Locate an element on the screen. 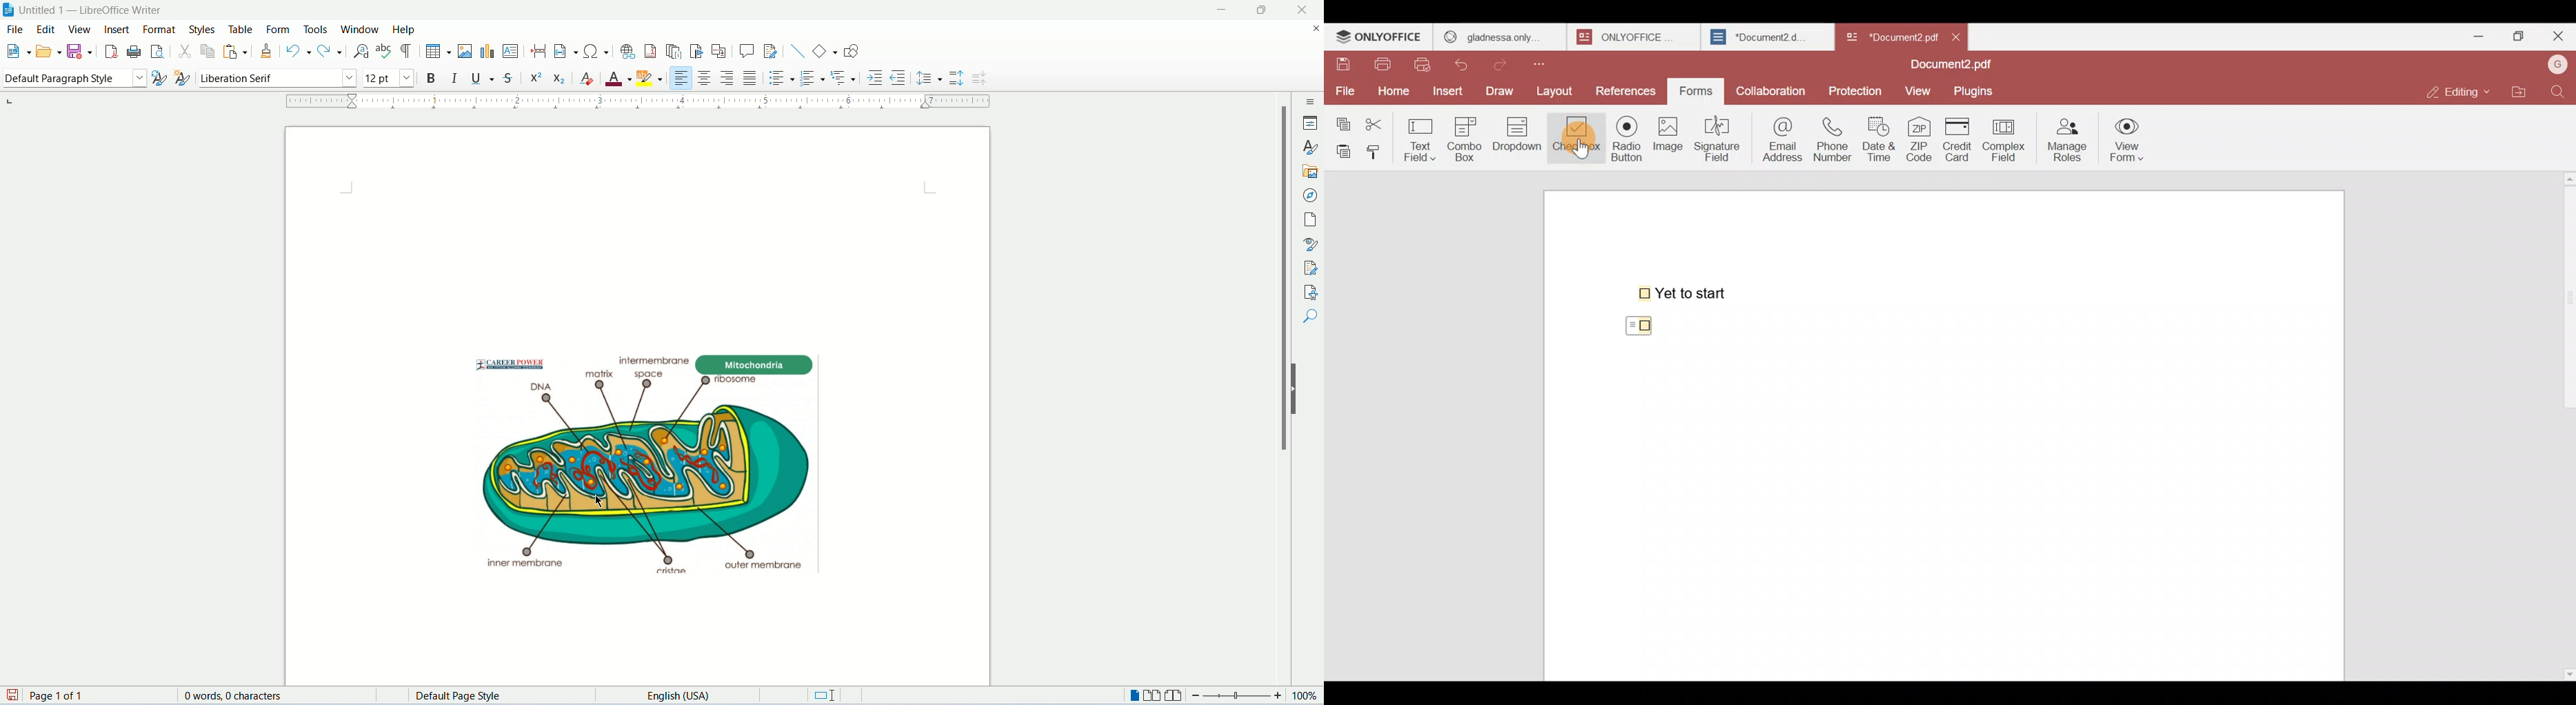 The image size is (2576, 728). spell check is located at coordinates (386, 51).